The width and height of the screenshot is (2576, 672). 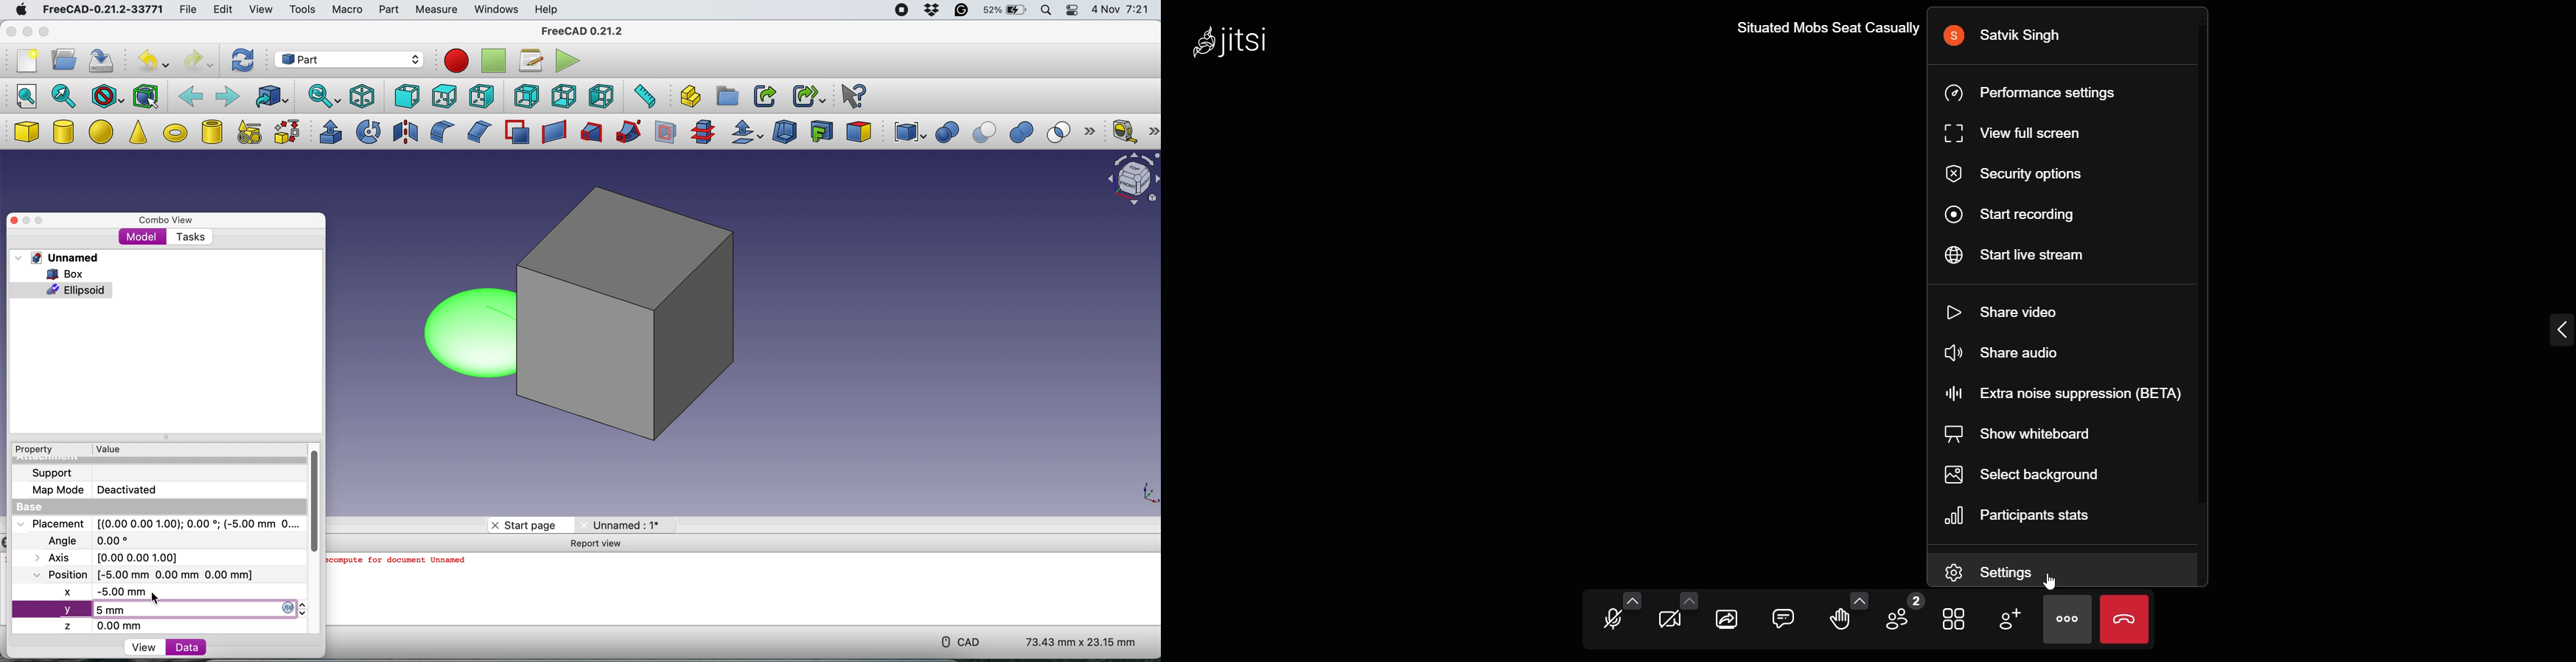 I want to click on start live stream, so click(x=2031, y=258).